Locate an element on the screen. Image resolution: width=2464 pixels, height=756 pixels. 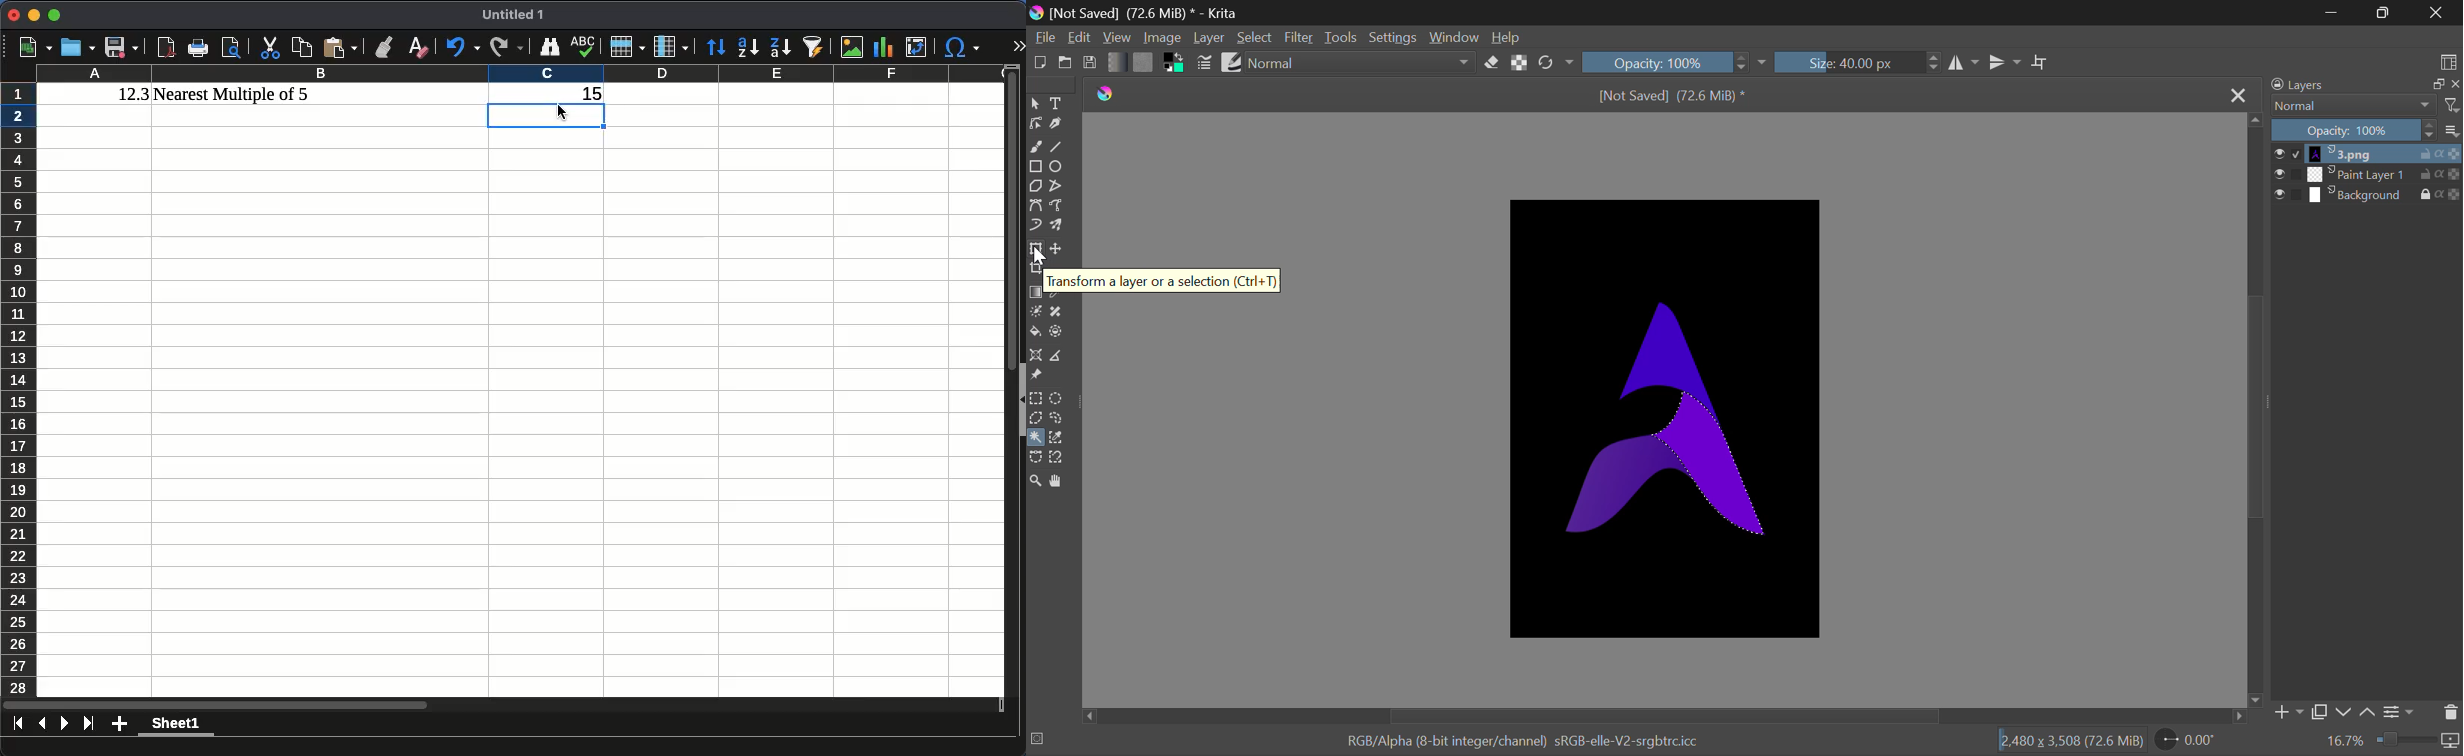
new is located at coordinates (34, 47).